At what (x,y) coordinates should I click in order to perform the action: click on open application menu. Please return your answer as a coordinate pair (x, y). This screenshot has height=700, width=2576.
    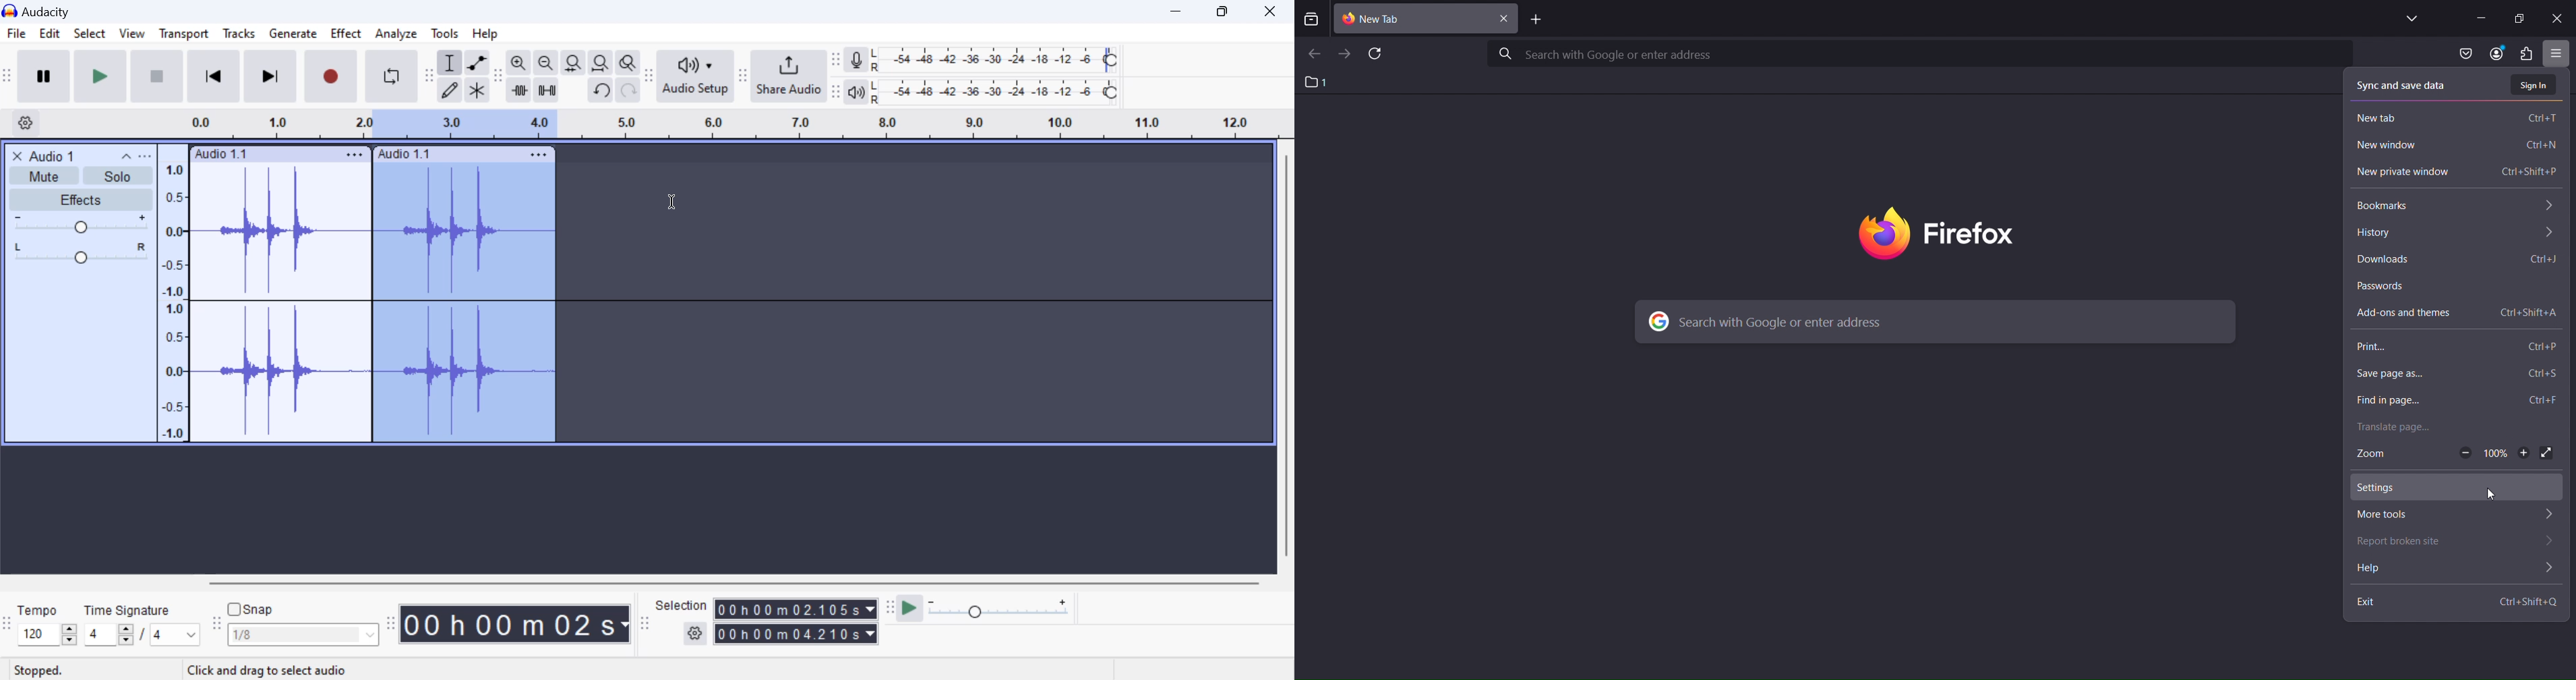
    Looking at the image, I should click on (2559, 52).